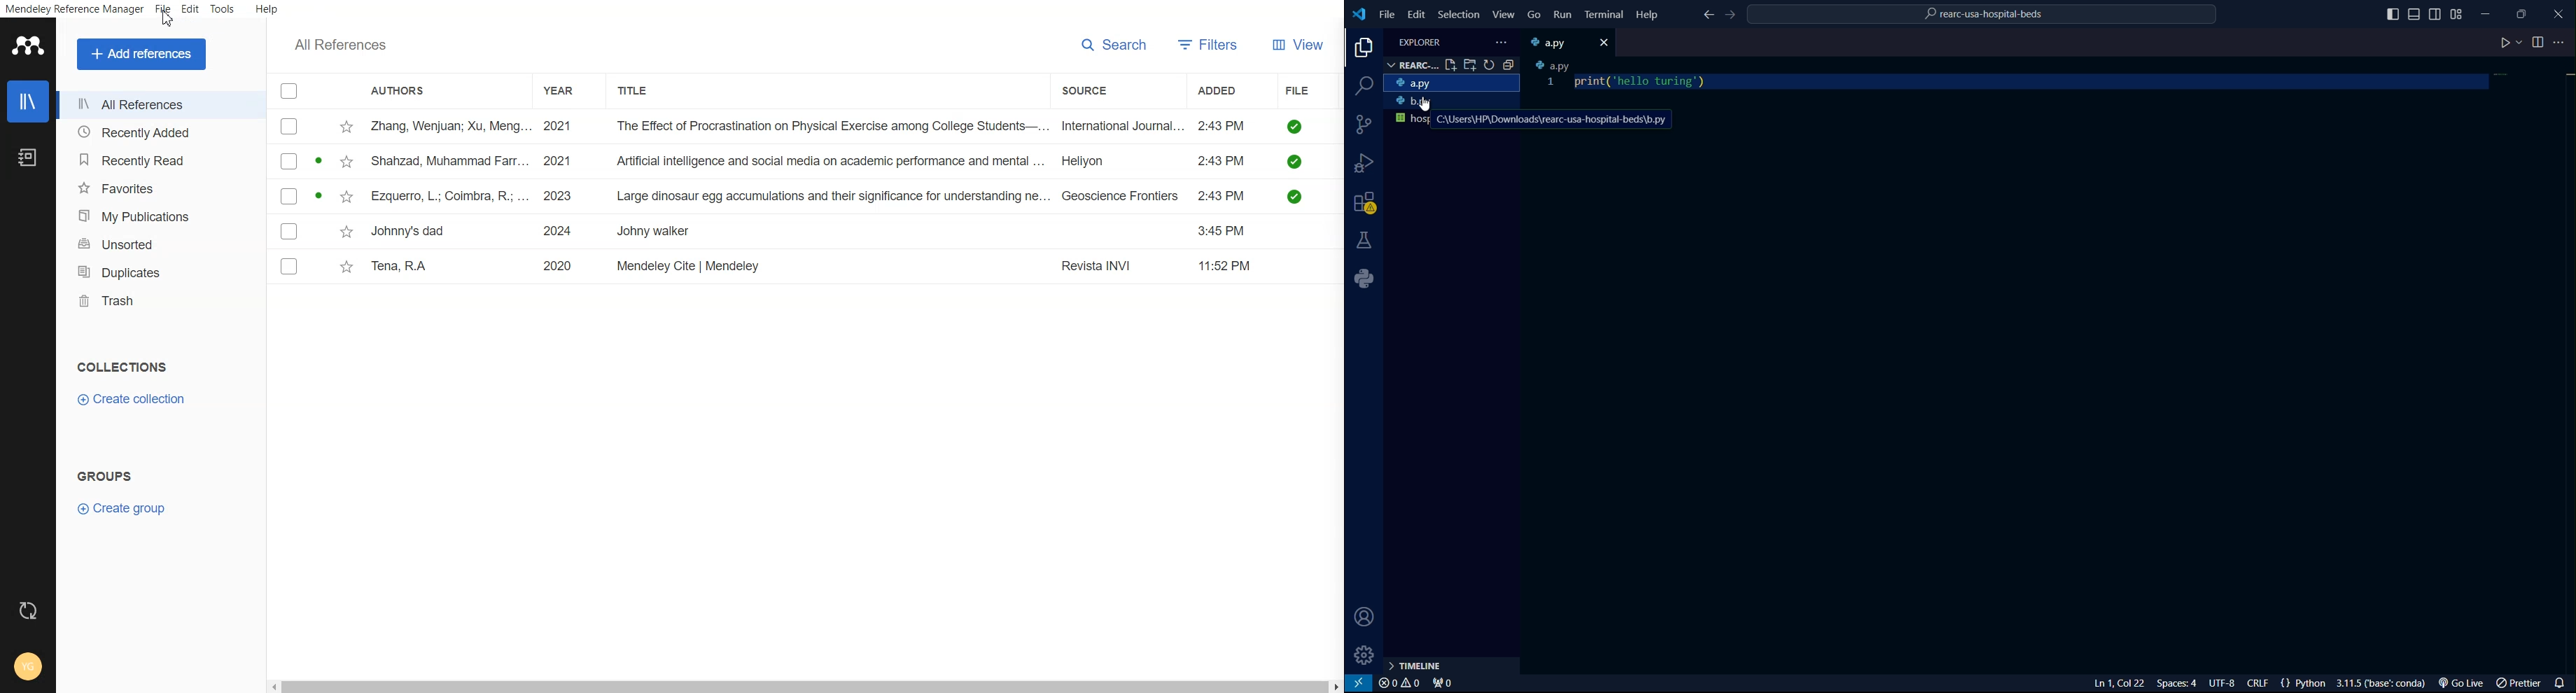 Image resolution: width=2576 pixels, height=700 pixels. Describe the element at coordinates (2415, 13) in the screenshot. I see `toggle panel` at that location.